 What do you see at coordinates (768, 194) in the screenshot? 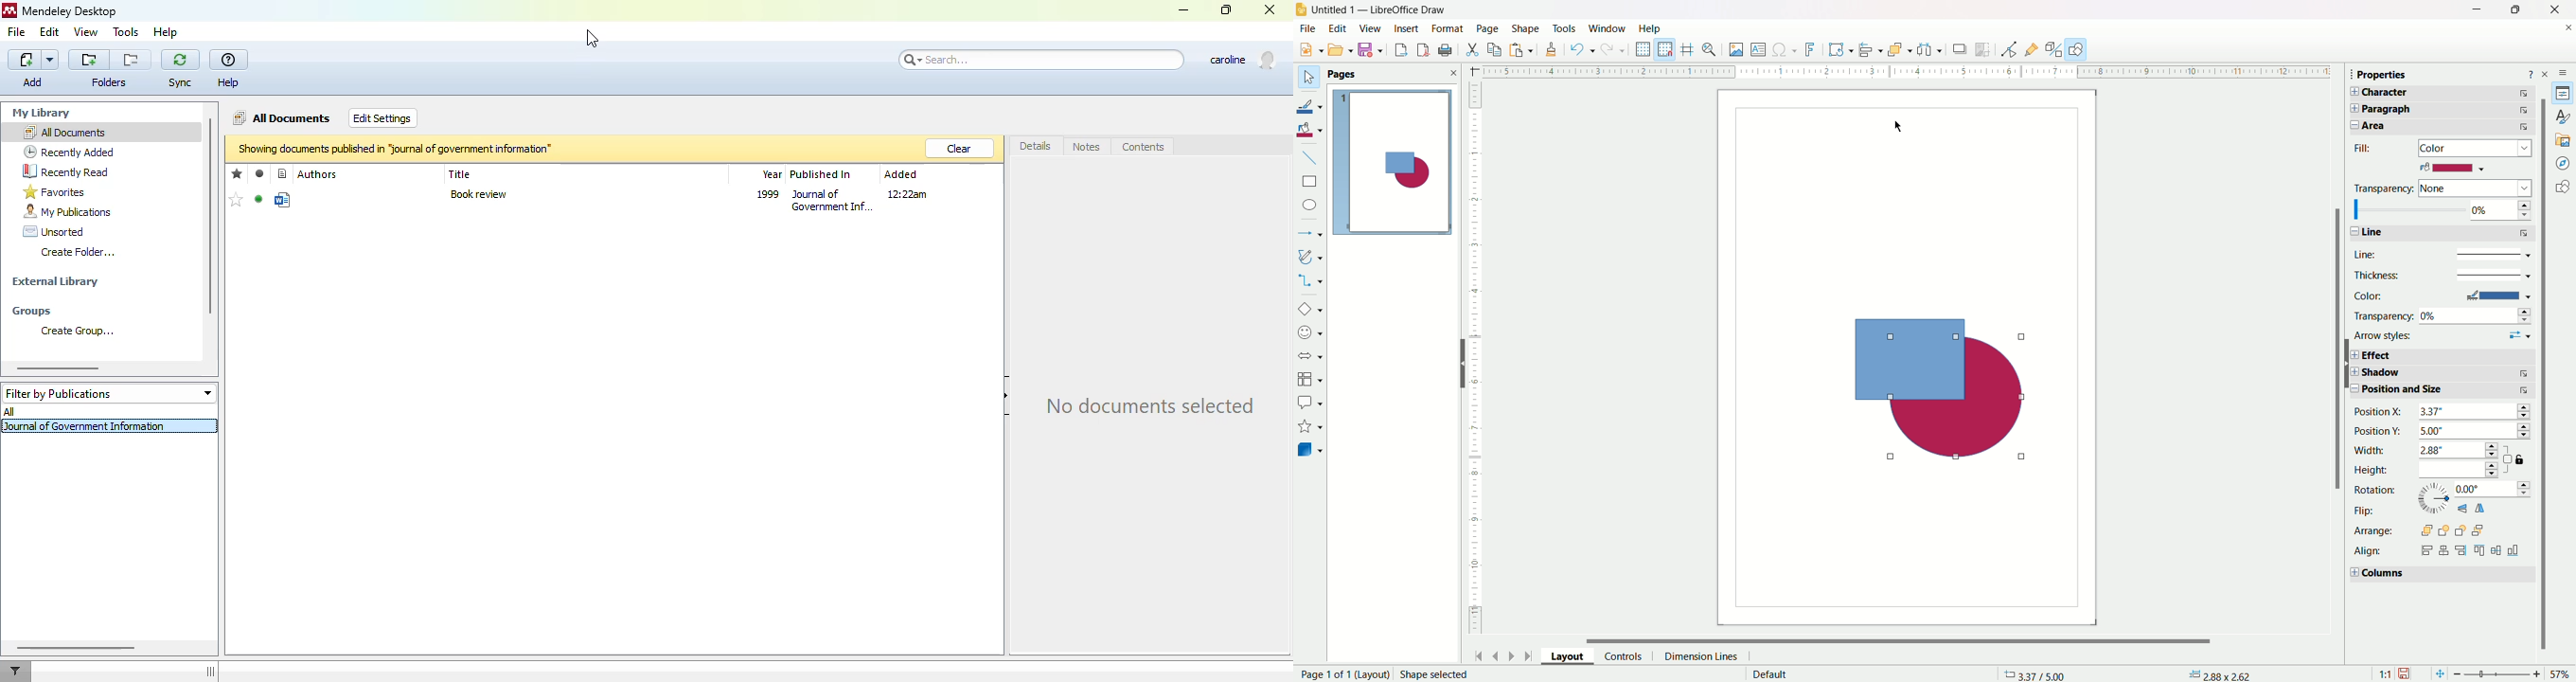
I see `1999` at bounding box center [768, 194].